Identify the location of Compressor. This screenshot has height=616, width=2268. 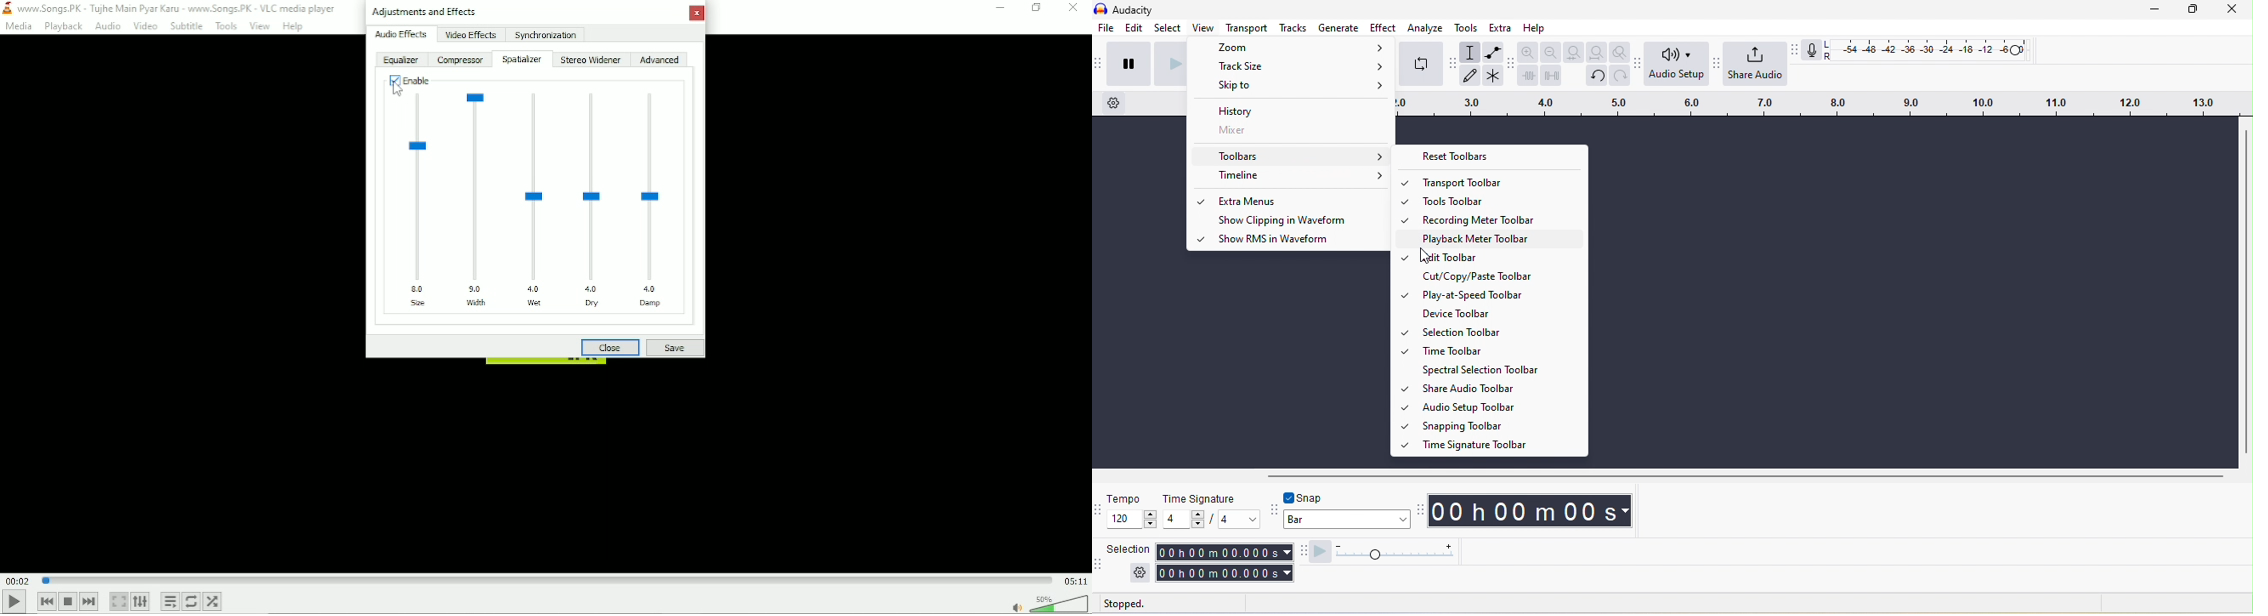
(460, 60).